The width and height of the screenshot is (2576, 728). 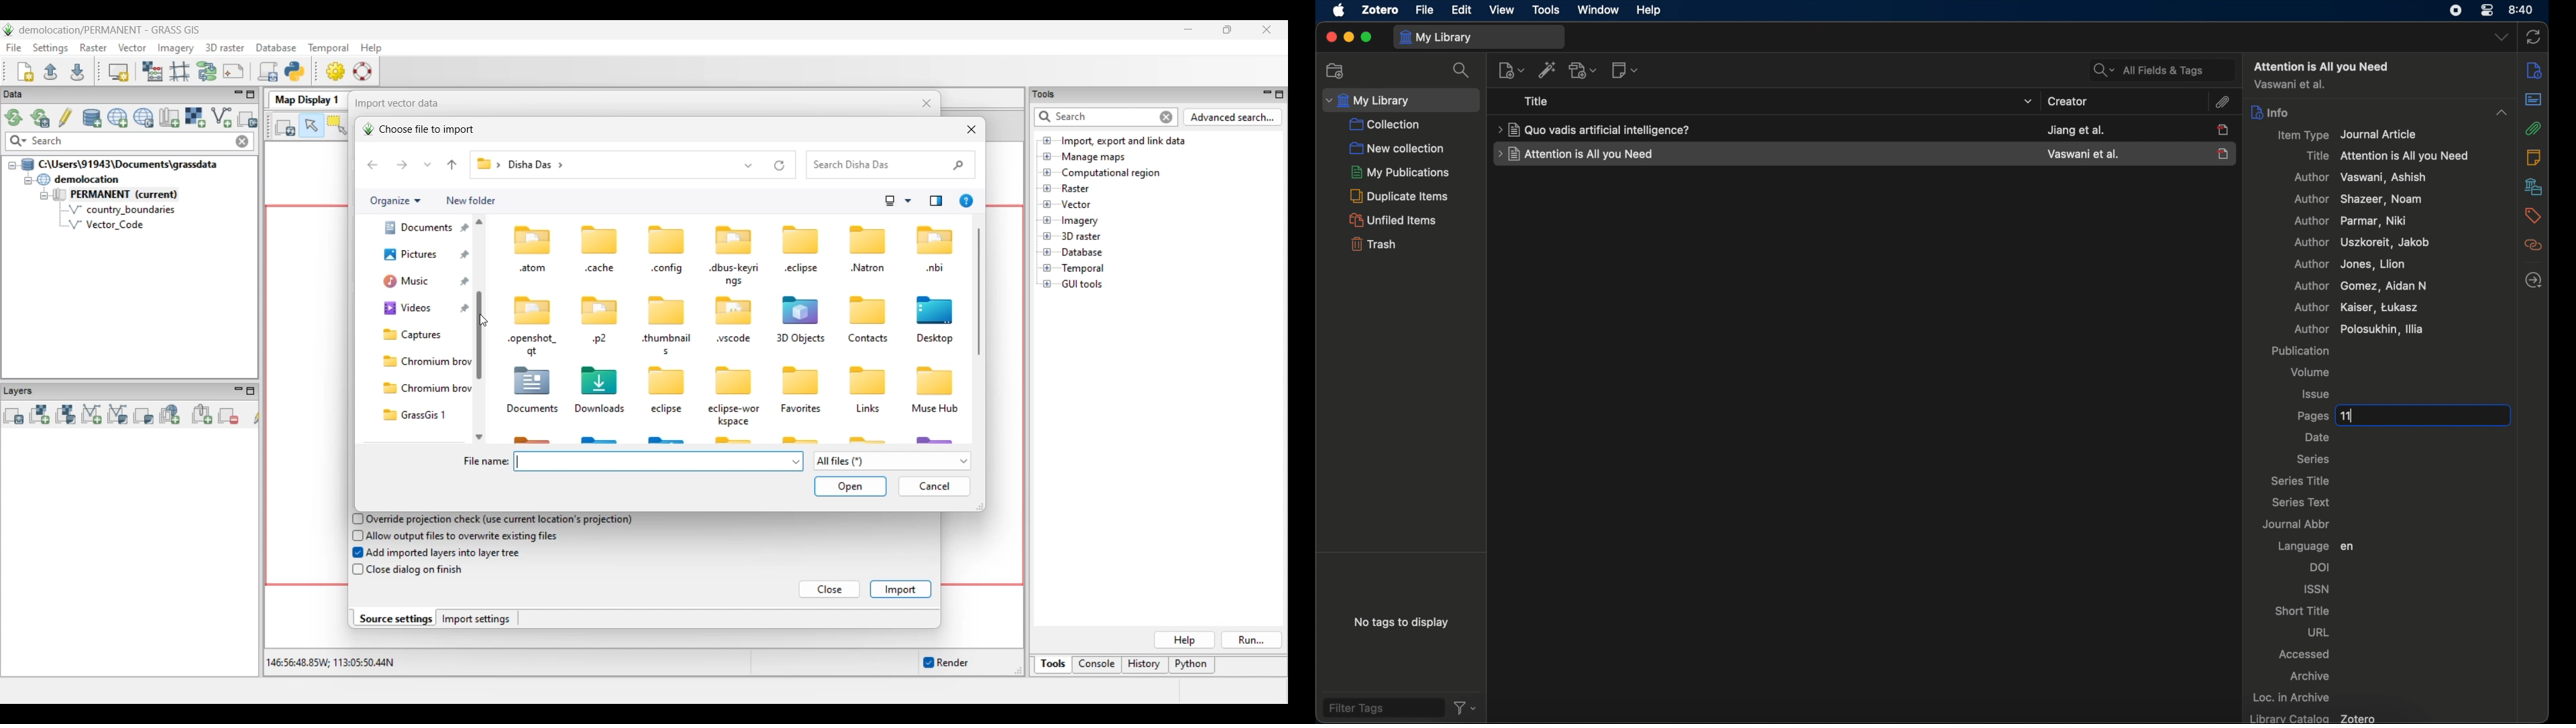 I want to click on creator creator name, so click(x=2082, y=154).